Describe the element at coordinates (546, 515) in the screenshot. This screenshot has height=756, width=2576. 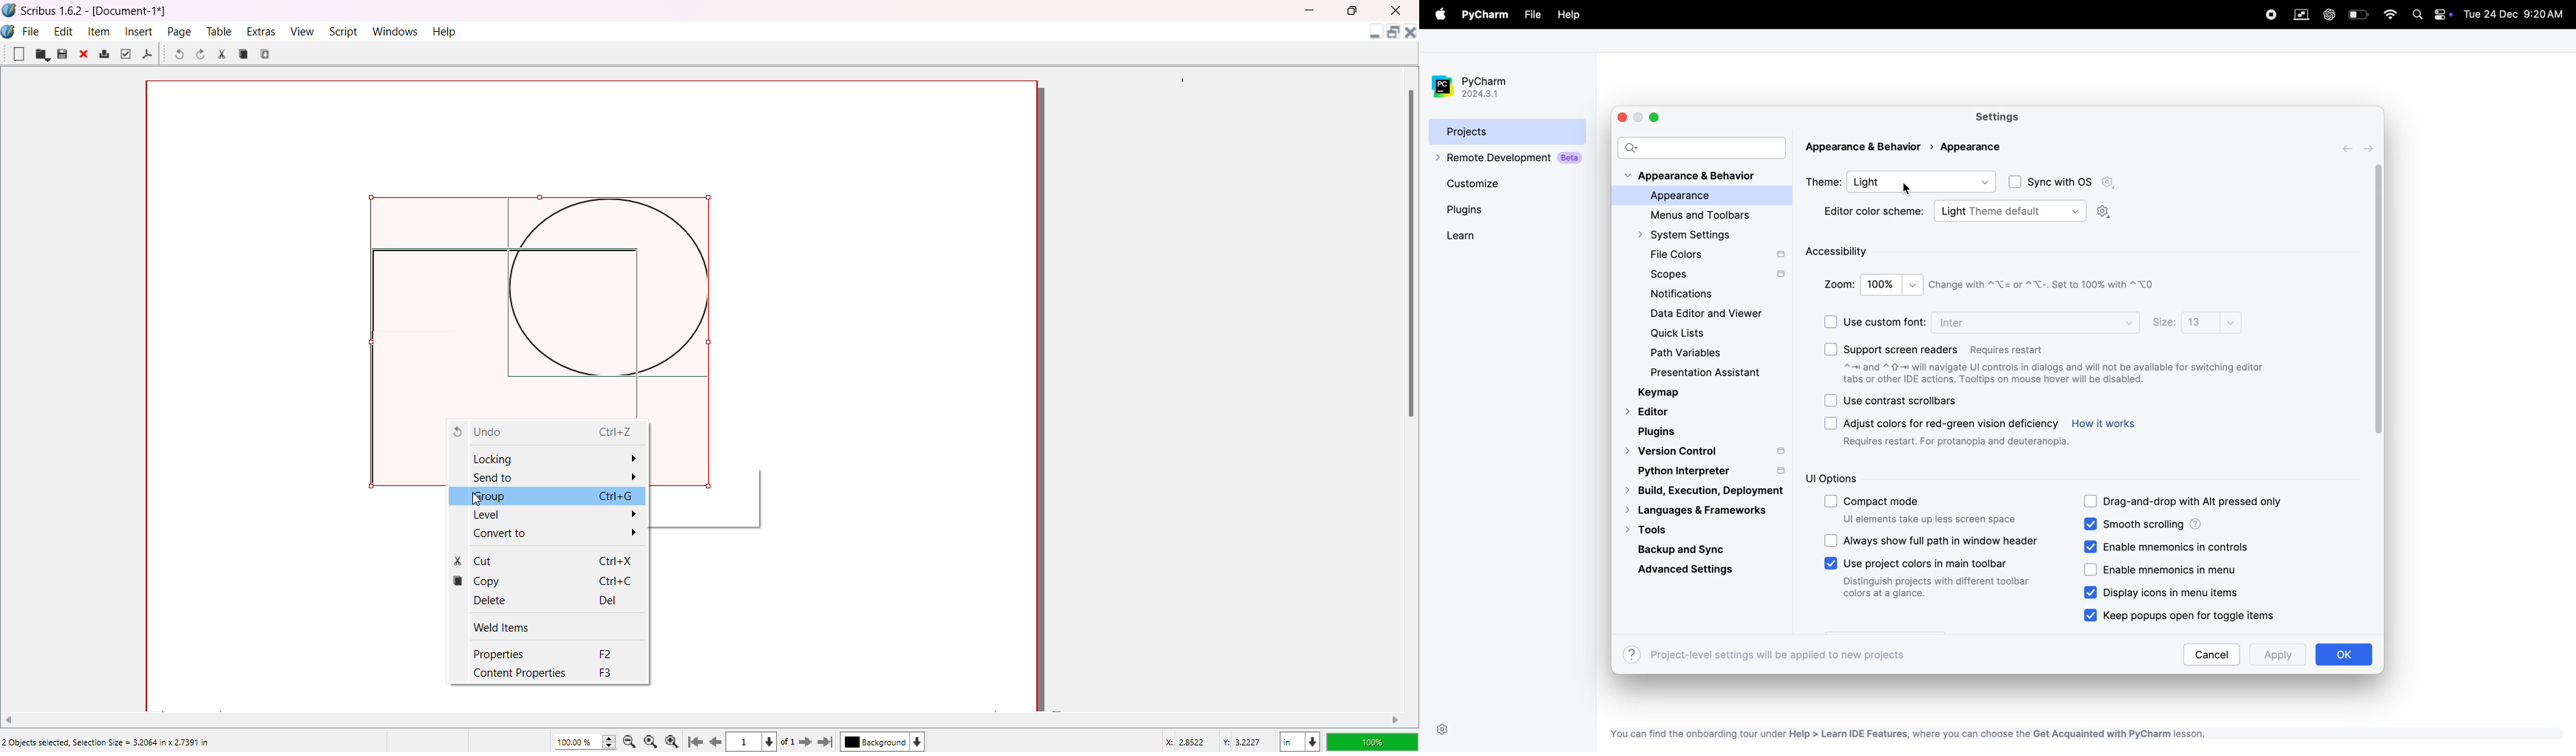
I see `Level` at that location.